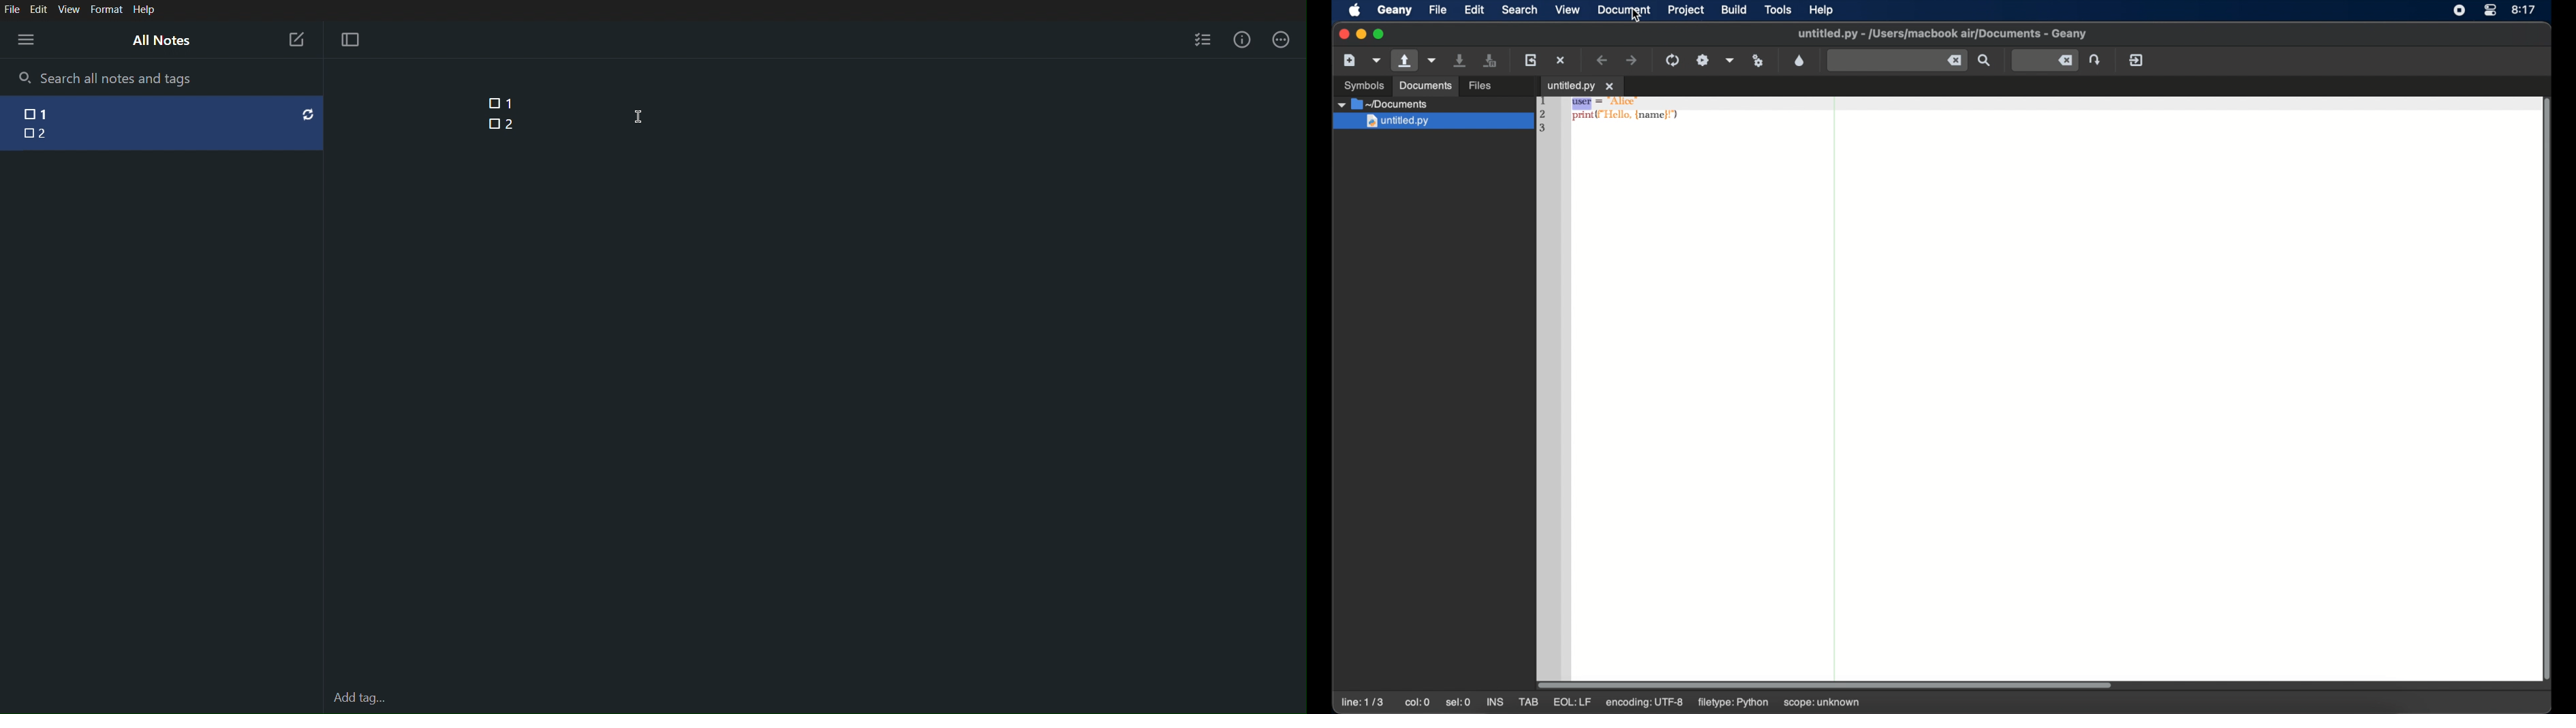 This screenshot has height=728, width=2576. What do you see at coordinates (308, 114) in the screenshot?
I see `reset` at bounding box center [308, 114].